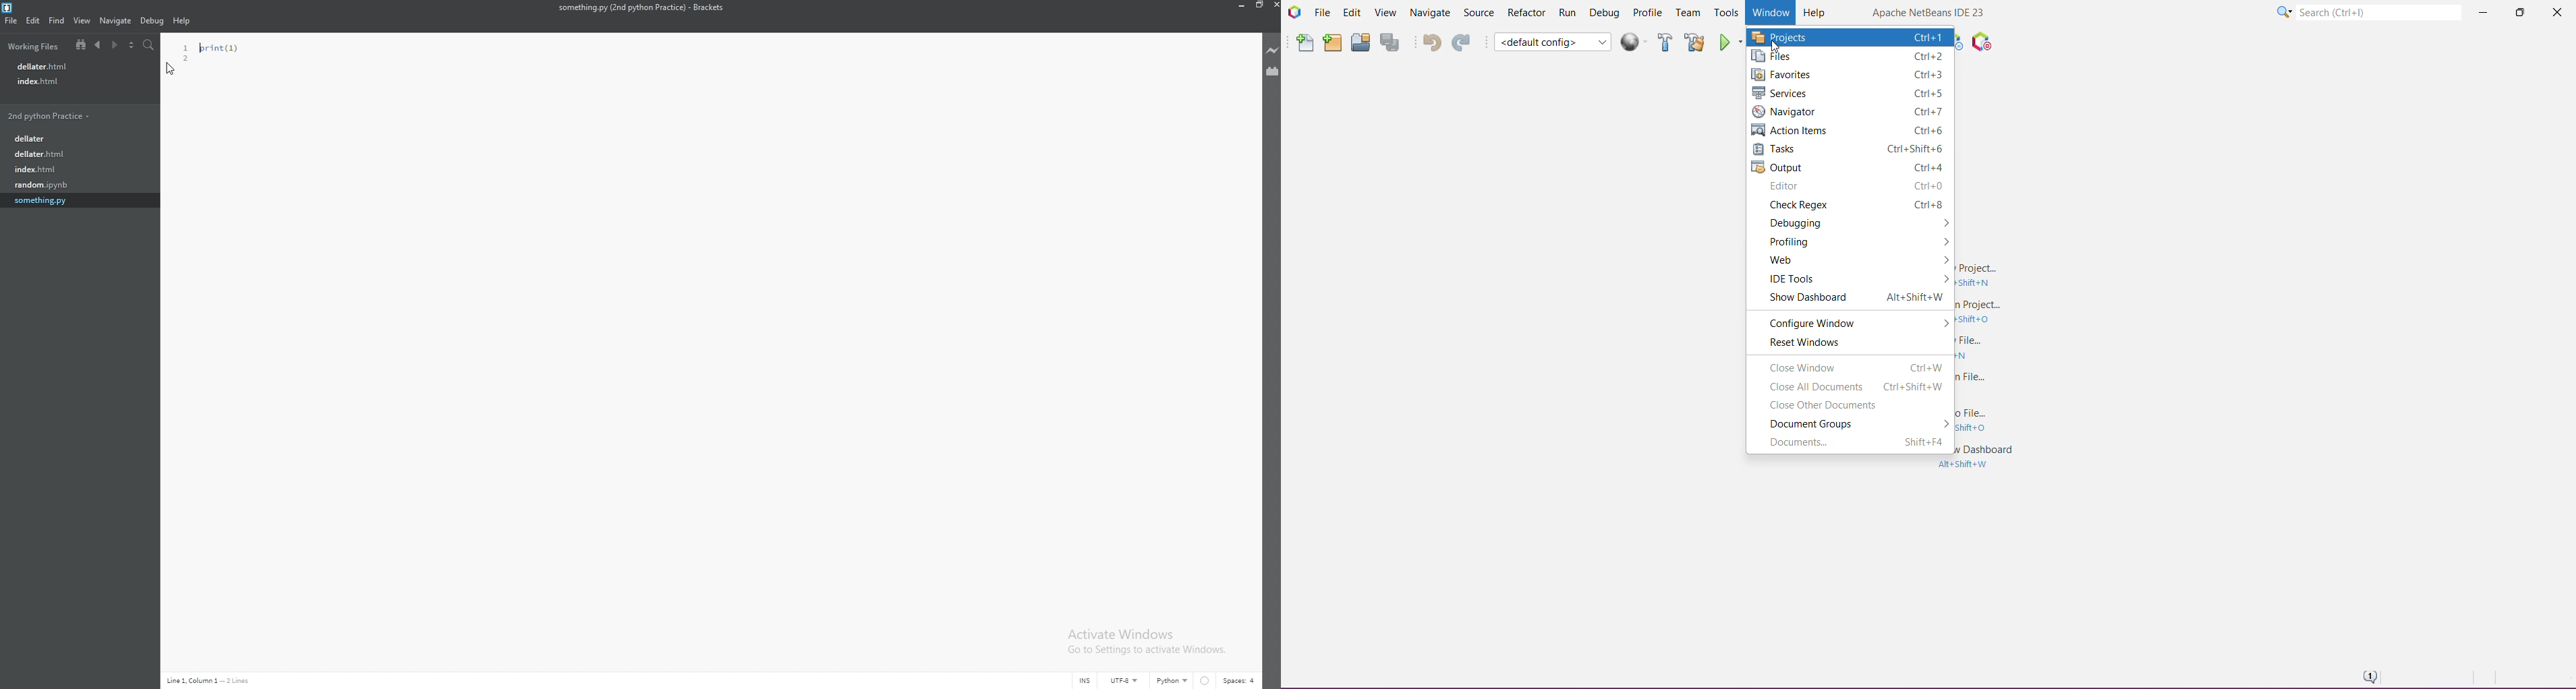 The height and width of the screenshot is (700, 2576). Describe the element at coordinates (152, 21) in the screenshot. I see `debug` at that location.